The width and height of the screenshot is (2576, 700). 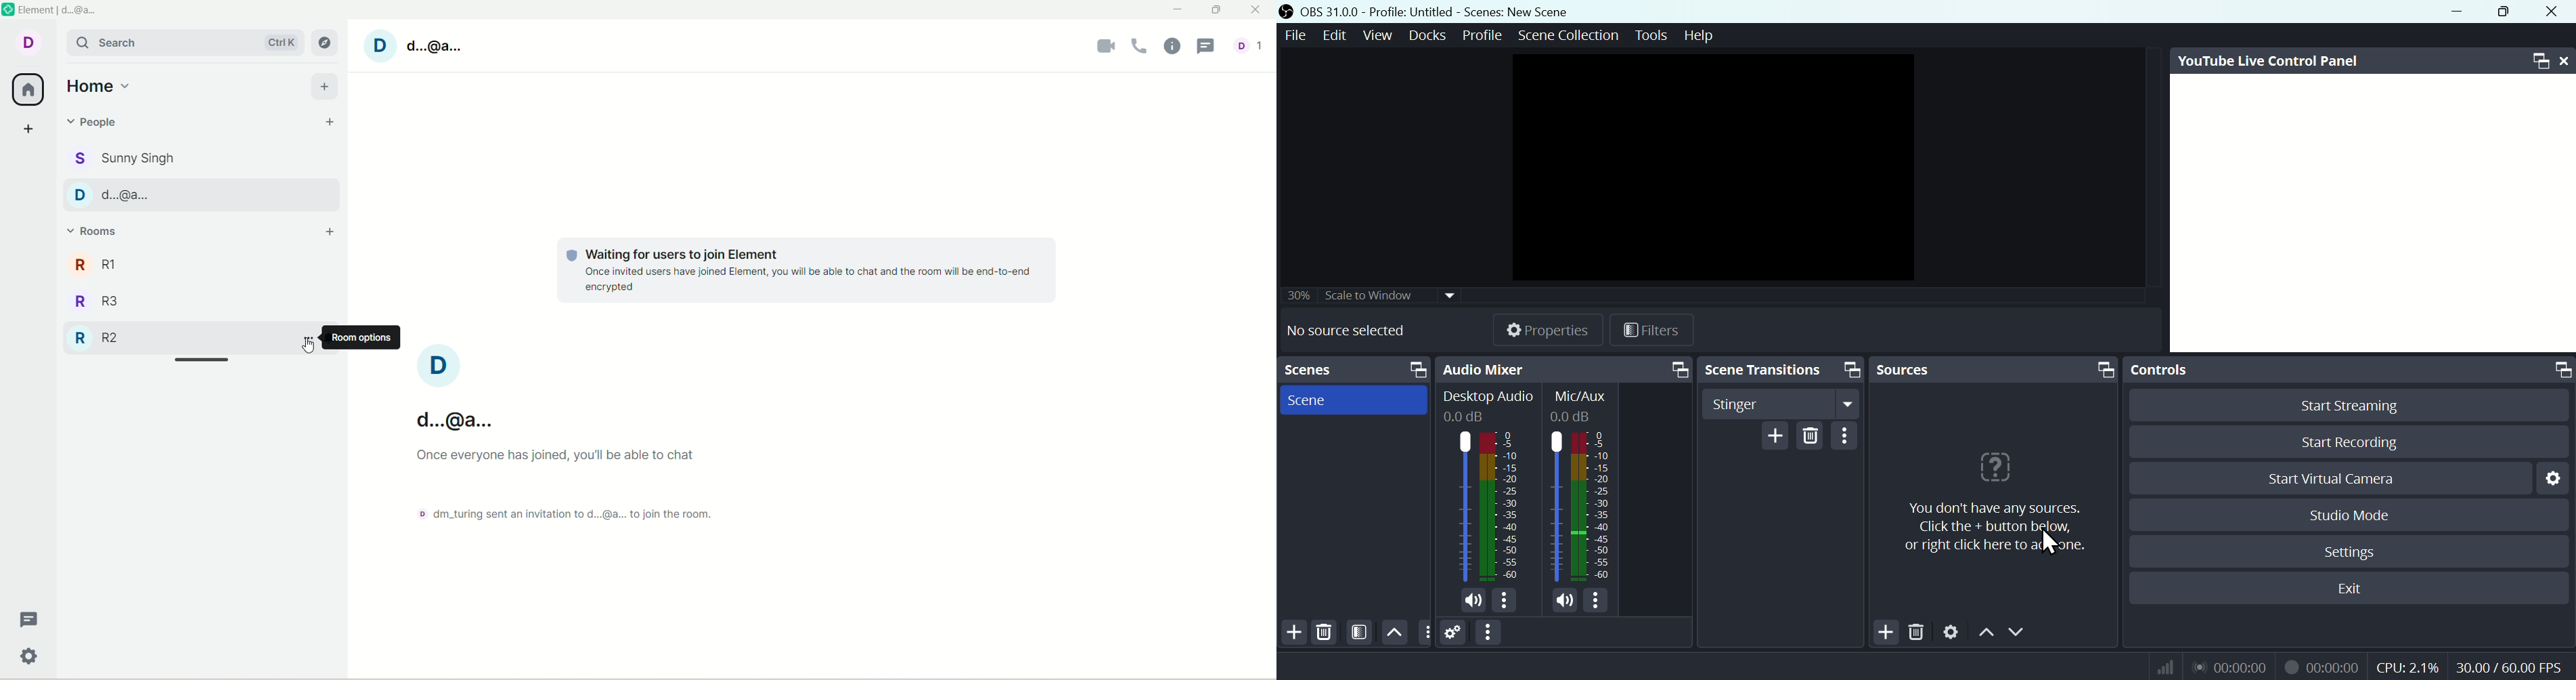 I want to click on help, so click(x=1701, y=33).